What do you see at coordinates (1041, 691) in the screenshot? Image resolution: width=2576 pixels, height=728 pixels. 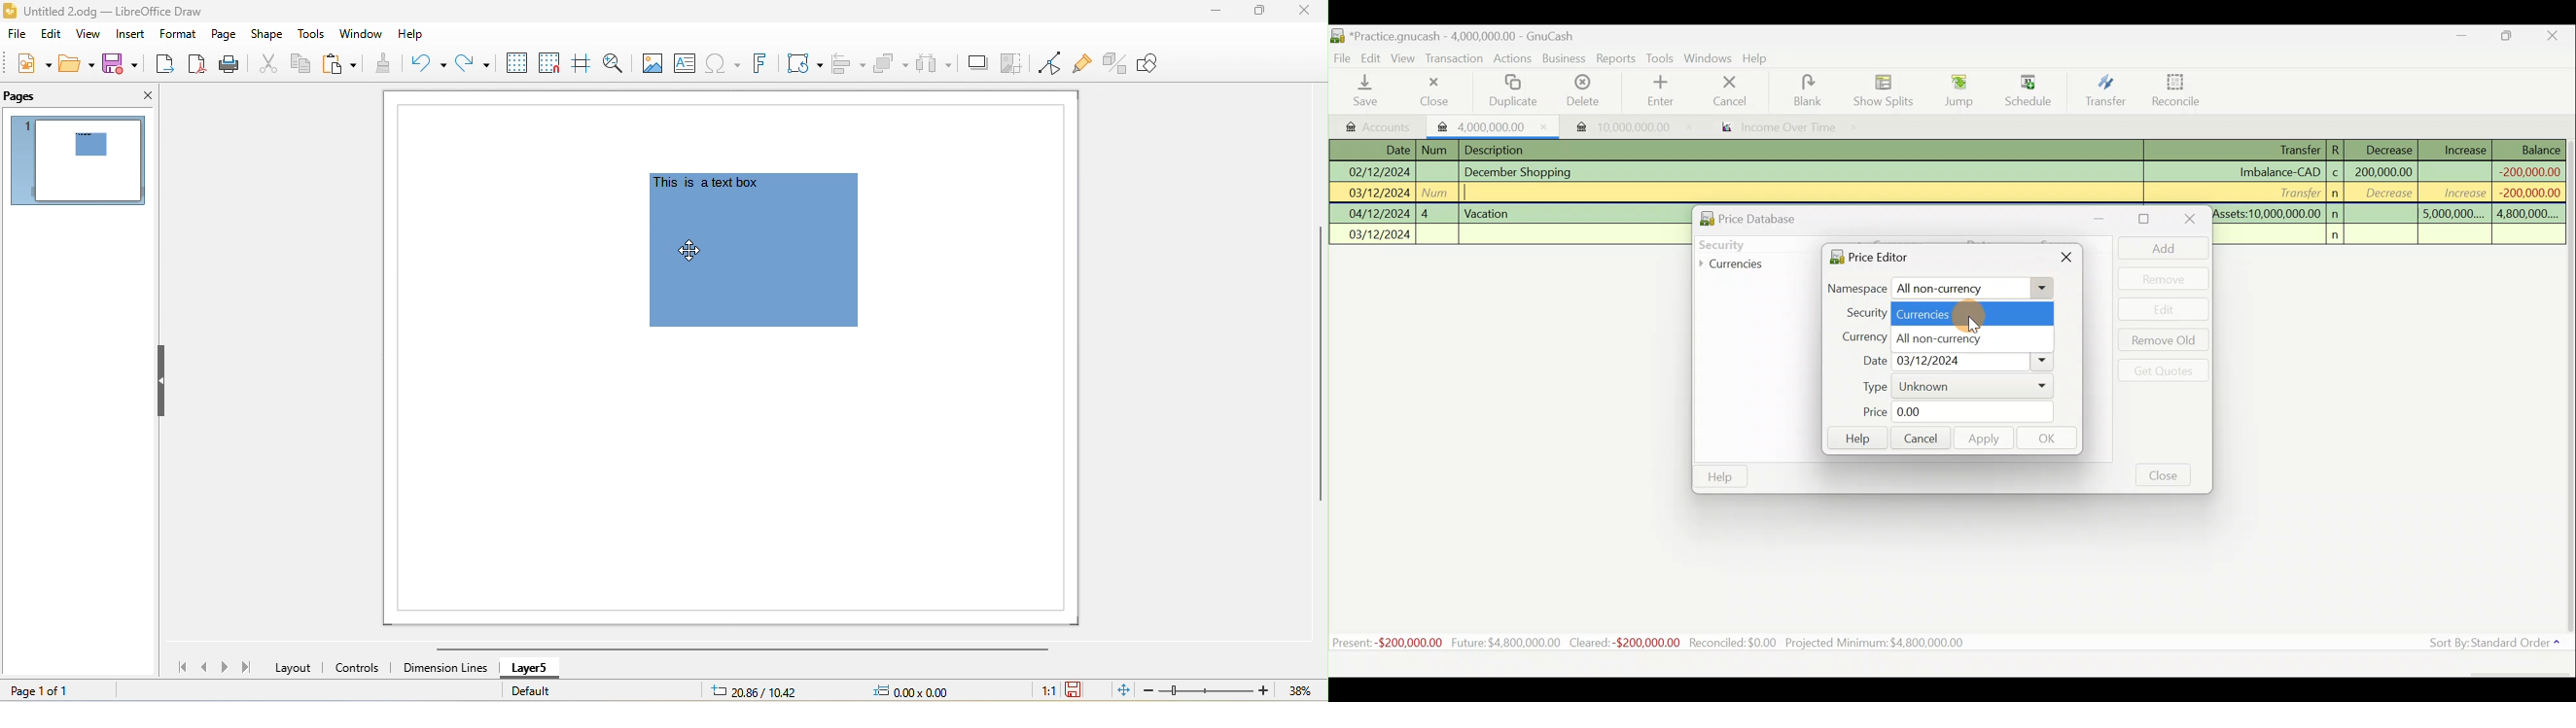 I see `1:1` at bounding box center [1041, 691].